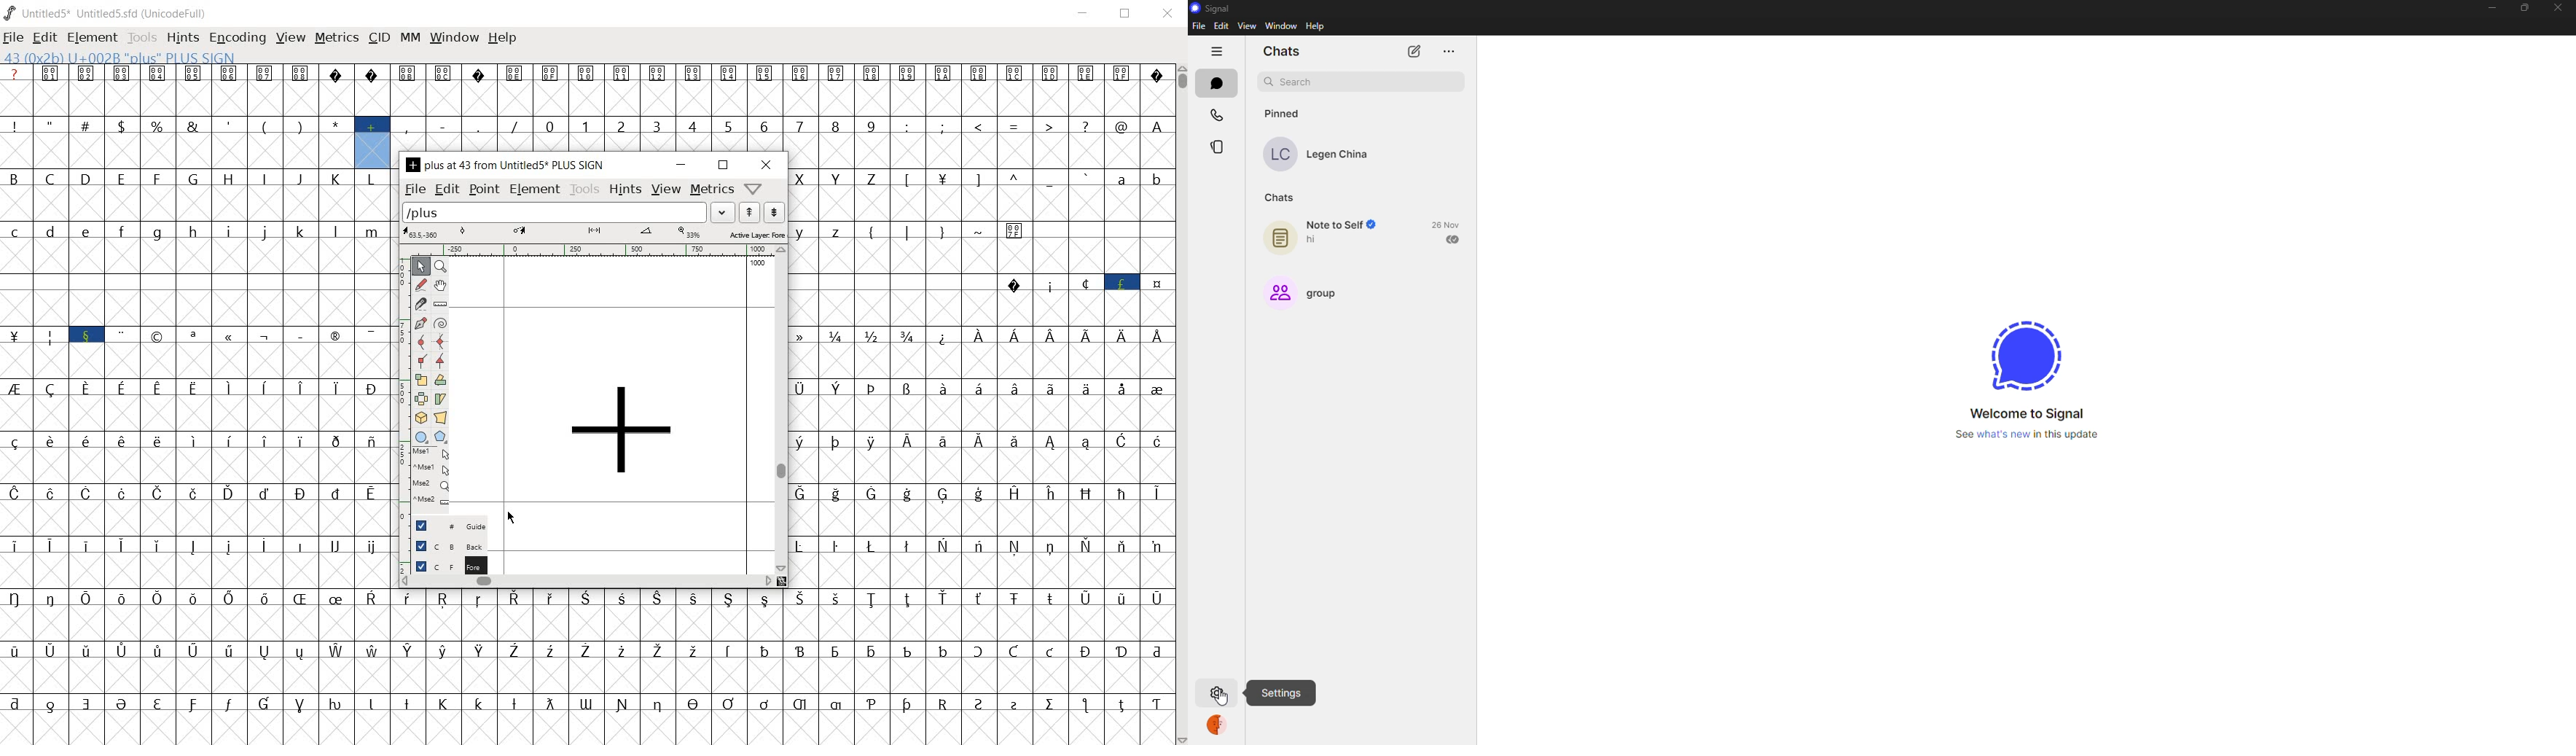 Image resolution: width=2576 pixels, height=756 pixels. Describe the element at coordinates (1280, 198) in the screenshot. I see `chats` at that location.